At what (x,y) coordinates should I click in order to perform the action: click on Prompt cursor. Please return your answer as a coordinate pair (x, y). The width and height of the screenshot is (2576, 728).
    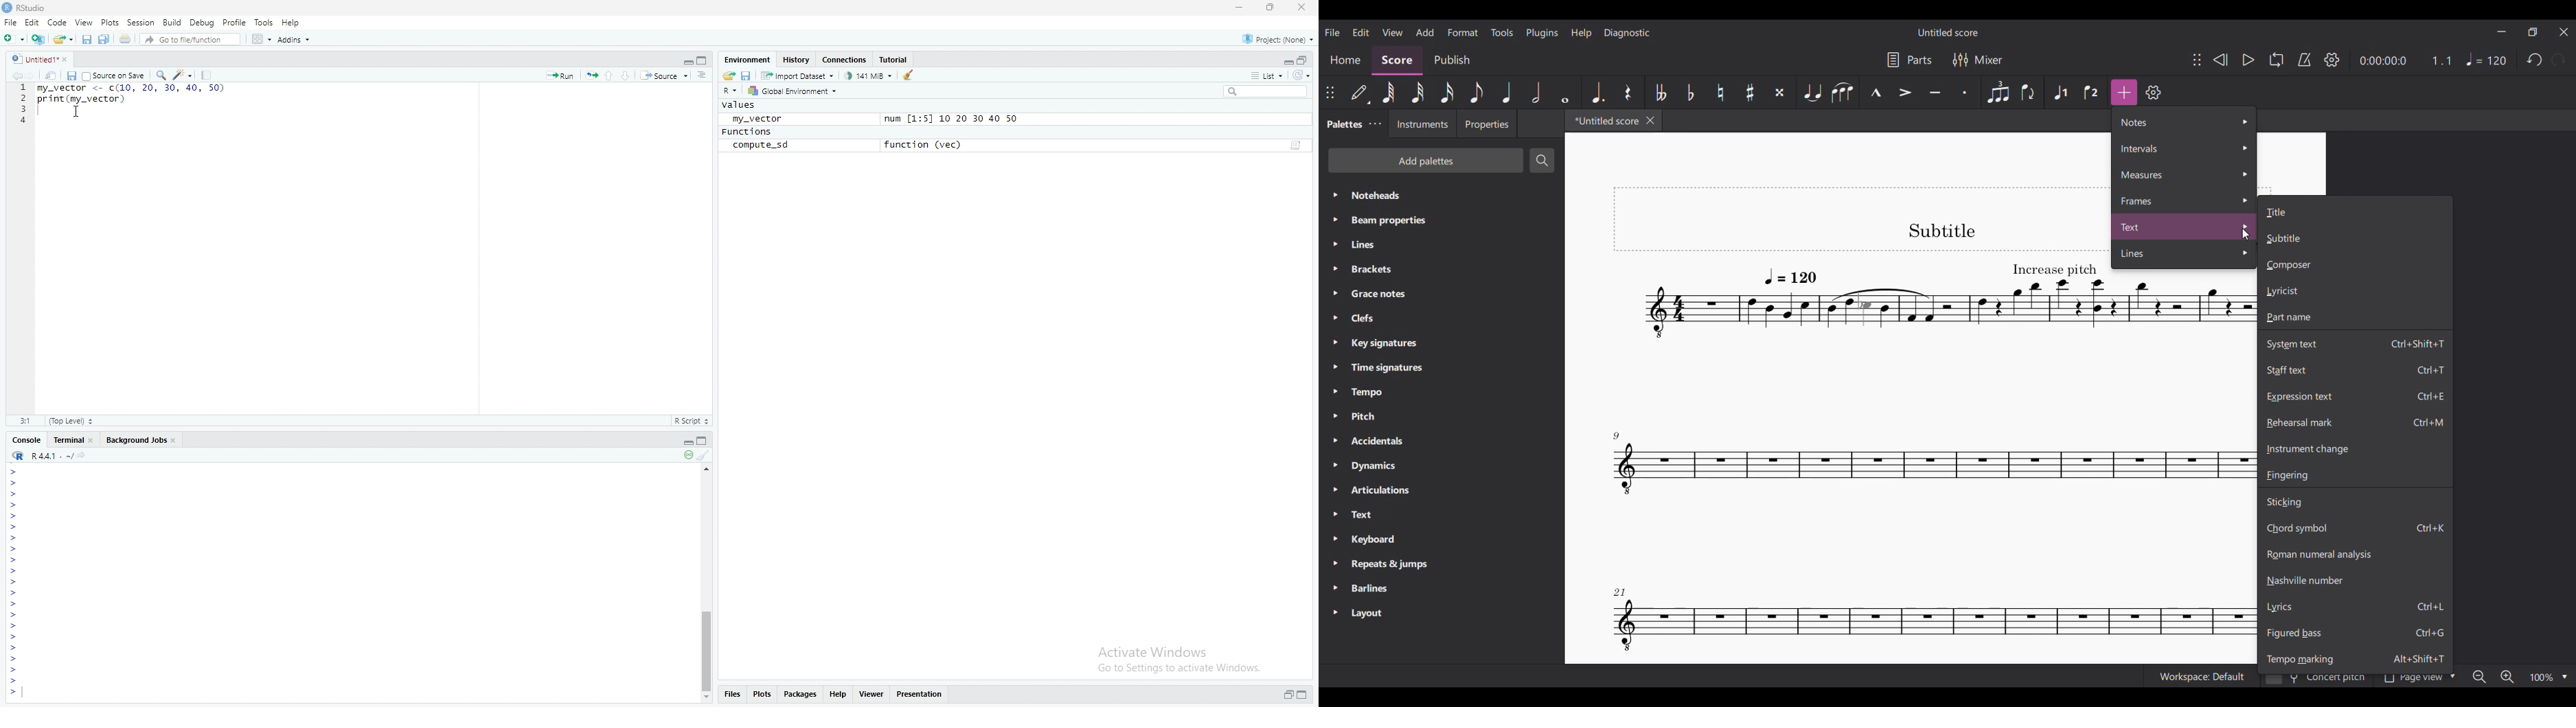
    Looking at the image, I should click on (14, 483).